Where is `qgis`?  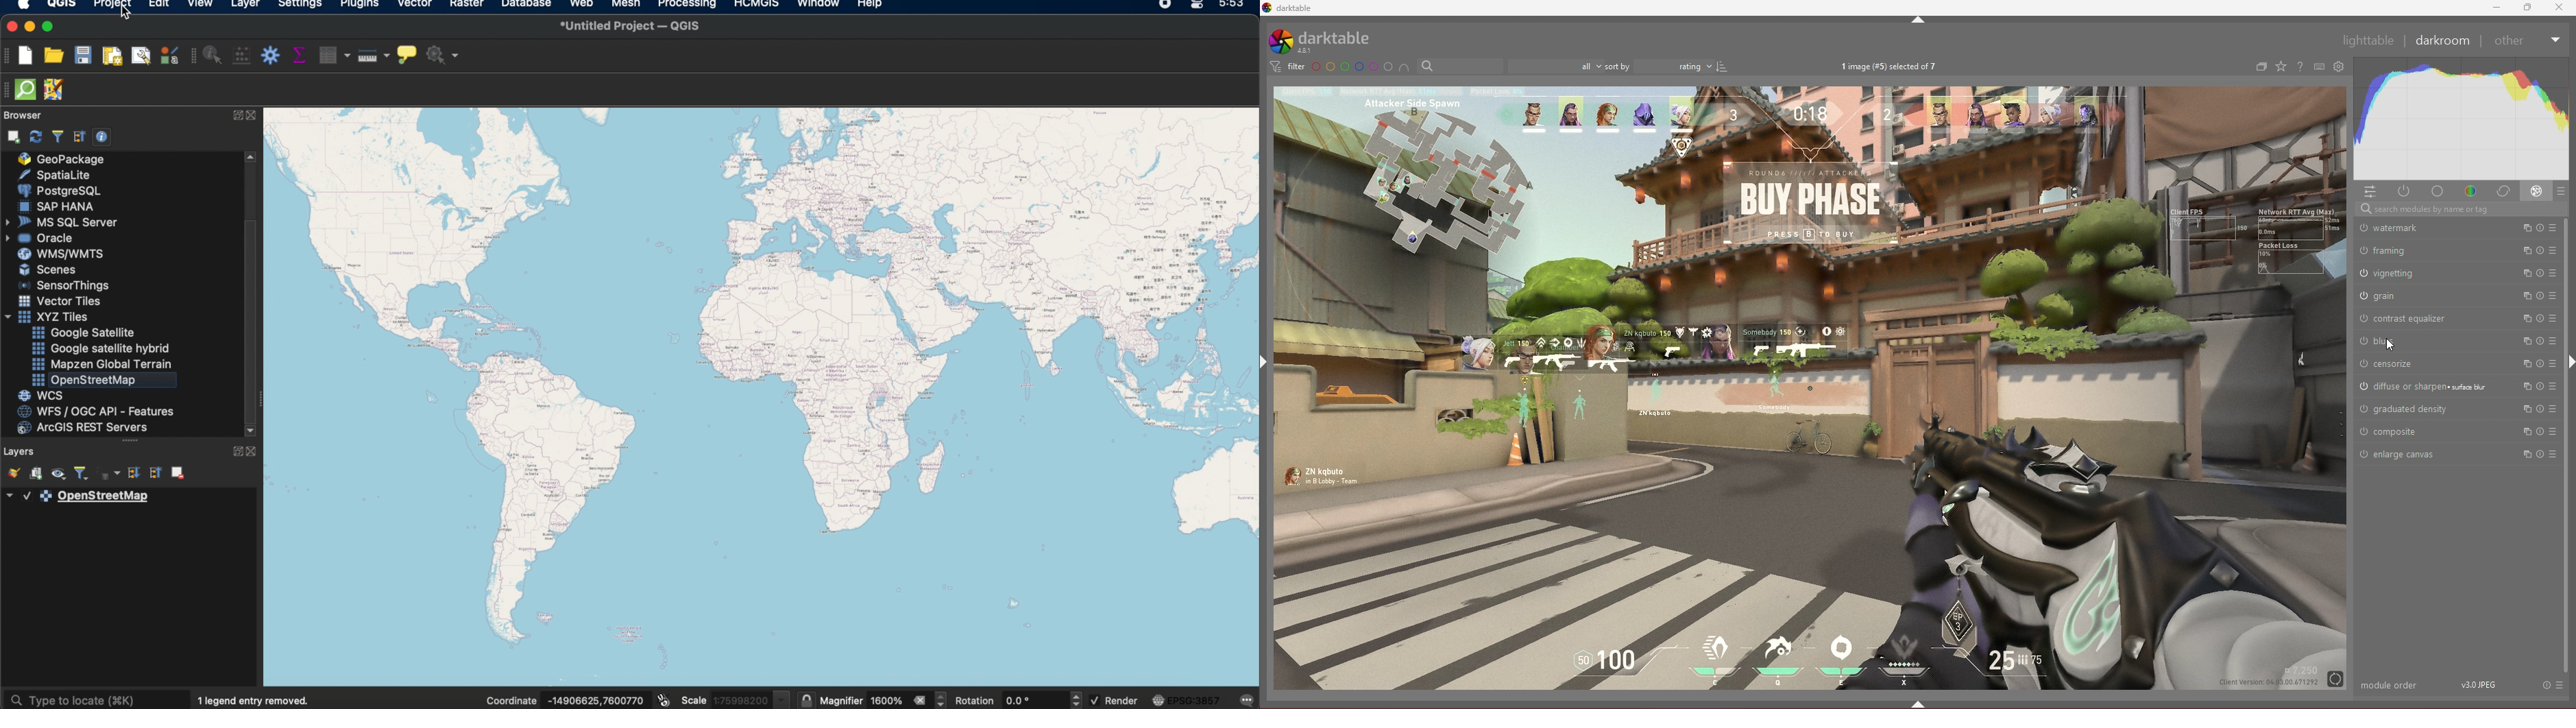 qgis is located at coordinates (60, 5).